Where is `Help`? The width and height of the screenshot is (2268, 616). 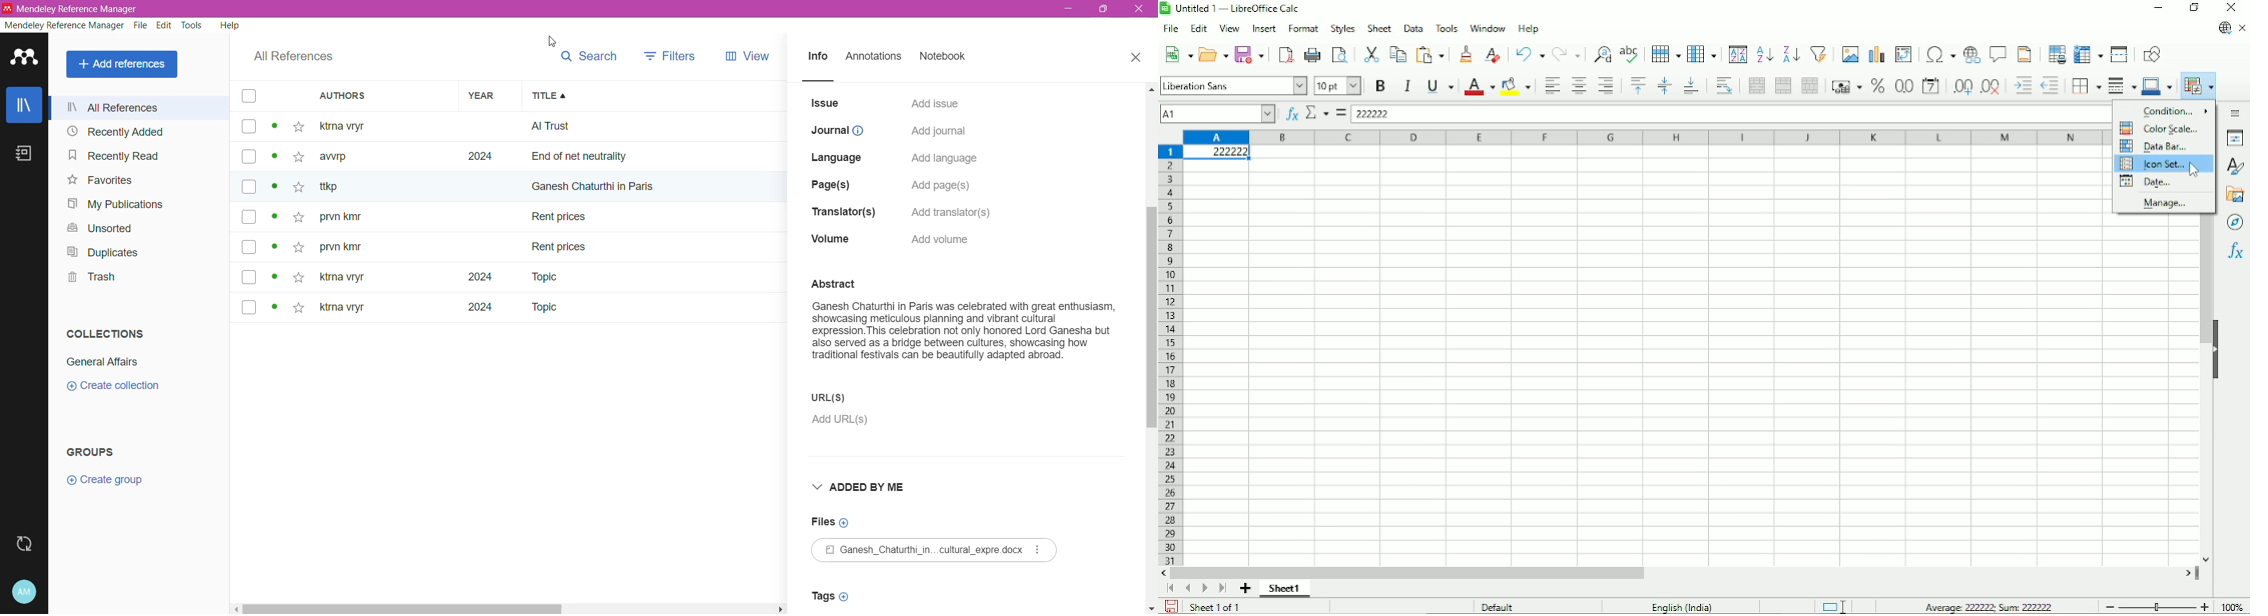
Help is located at coordinates (229, 27).